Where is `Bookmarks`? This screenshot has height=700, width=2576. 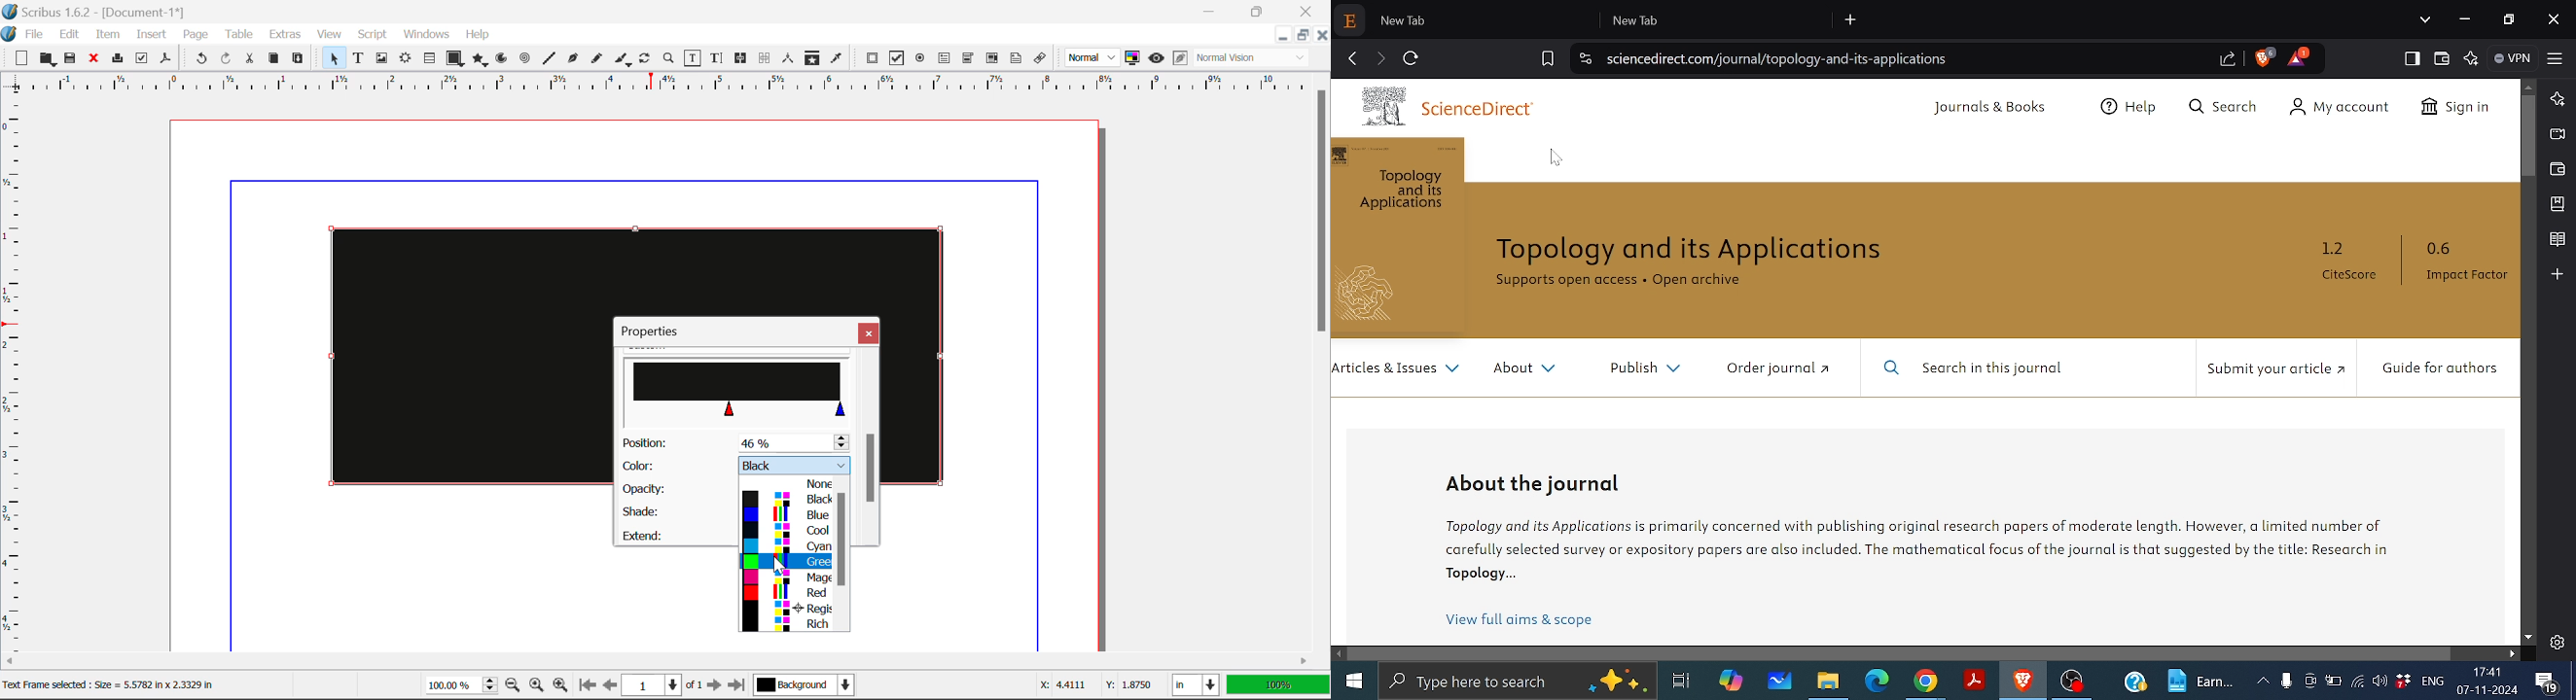
Bookmarks is located at coordinates (2558, 204).